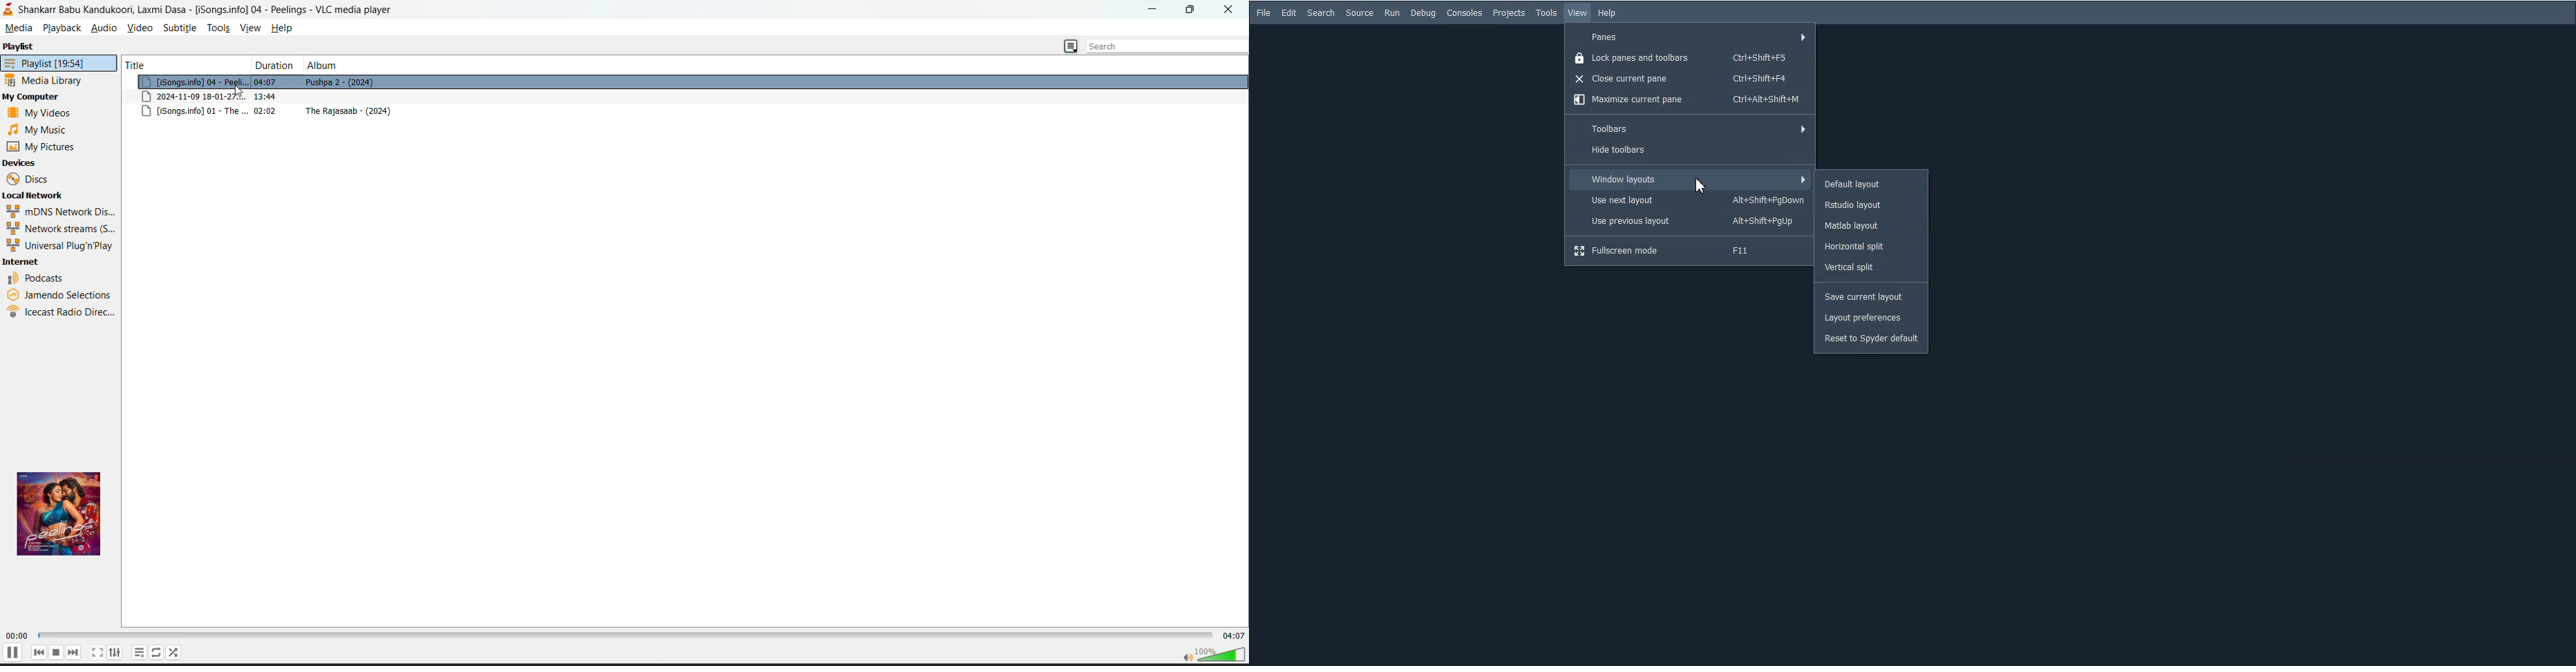 The height and width of the screenshot is (672, 2576). What do you see at coordinates (686, 96) in the screenshot?
I see `metadata` at bounding box center [686, 96].